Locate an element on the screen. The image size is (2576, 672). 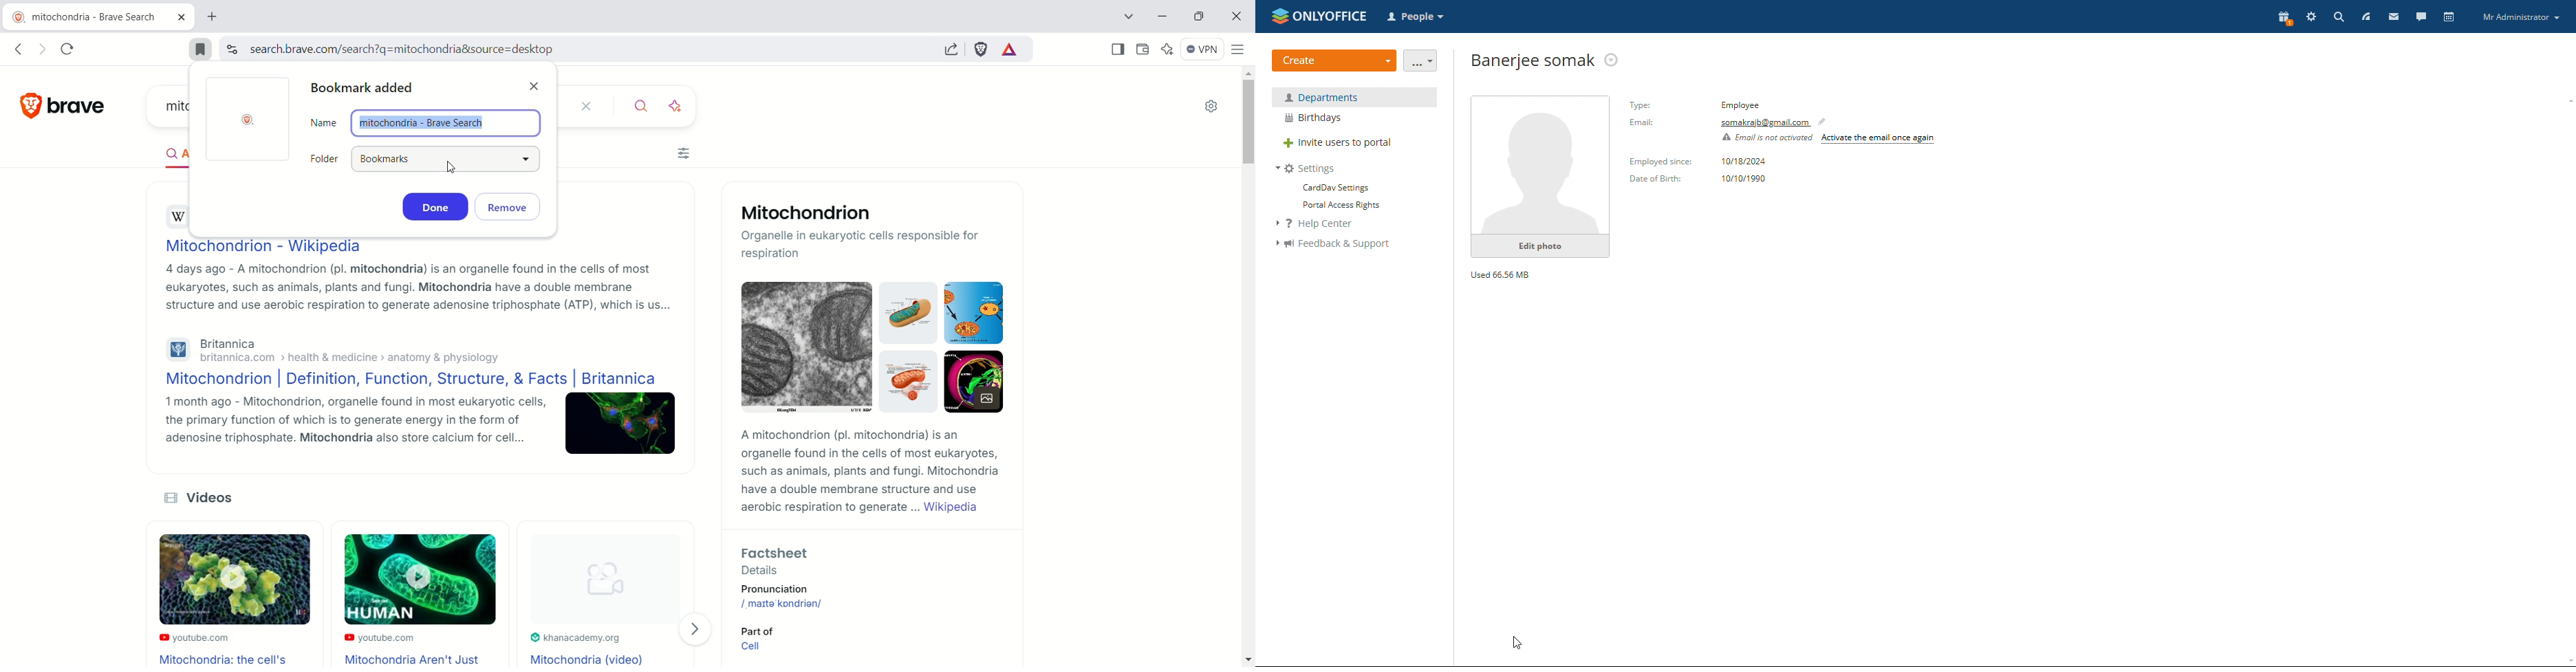
customize and control brave is located at coordinates (1239, 49).